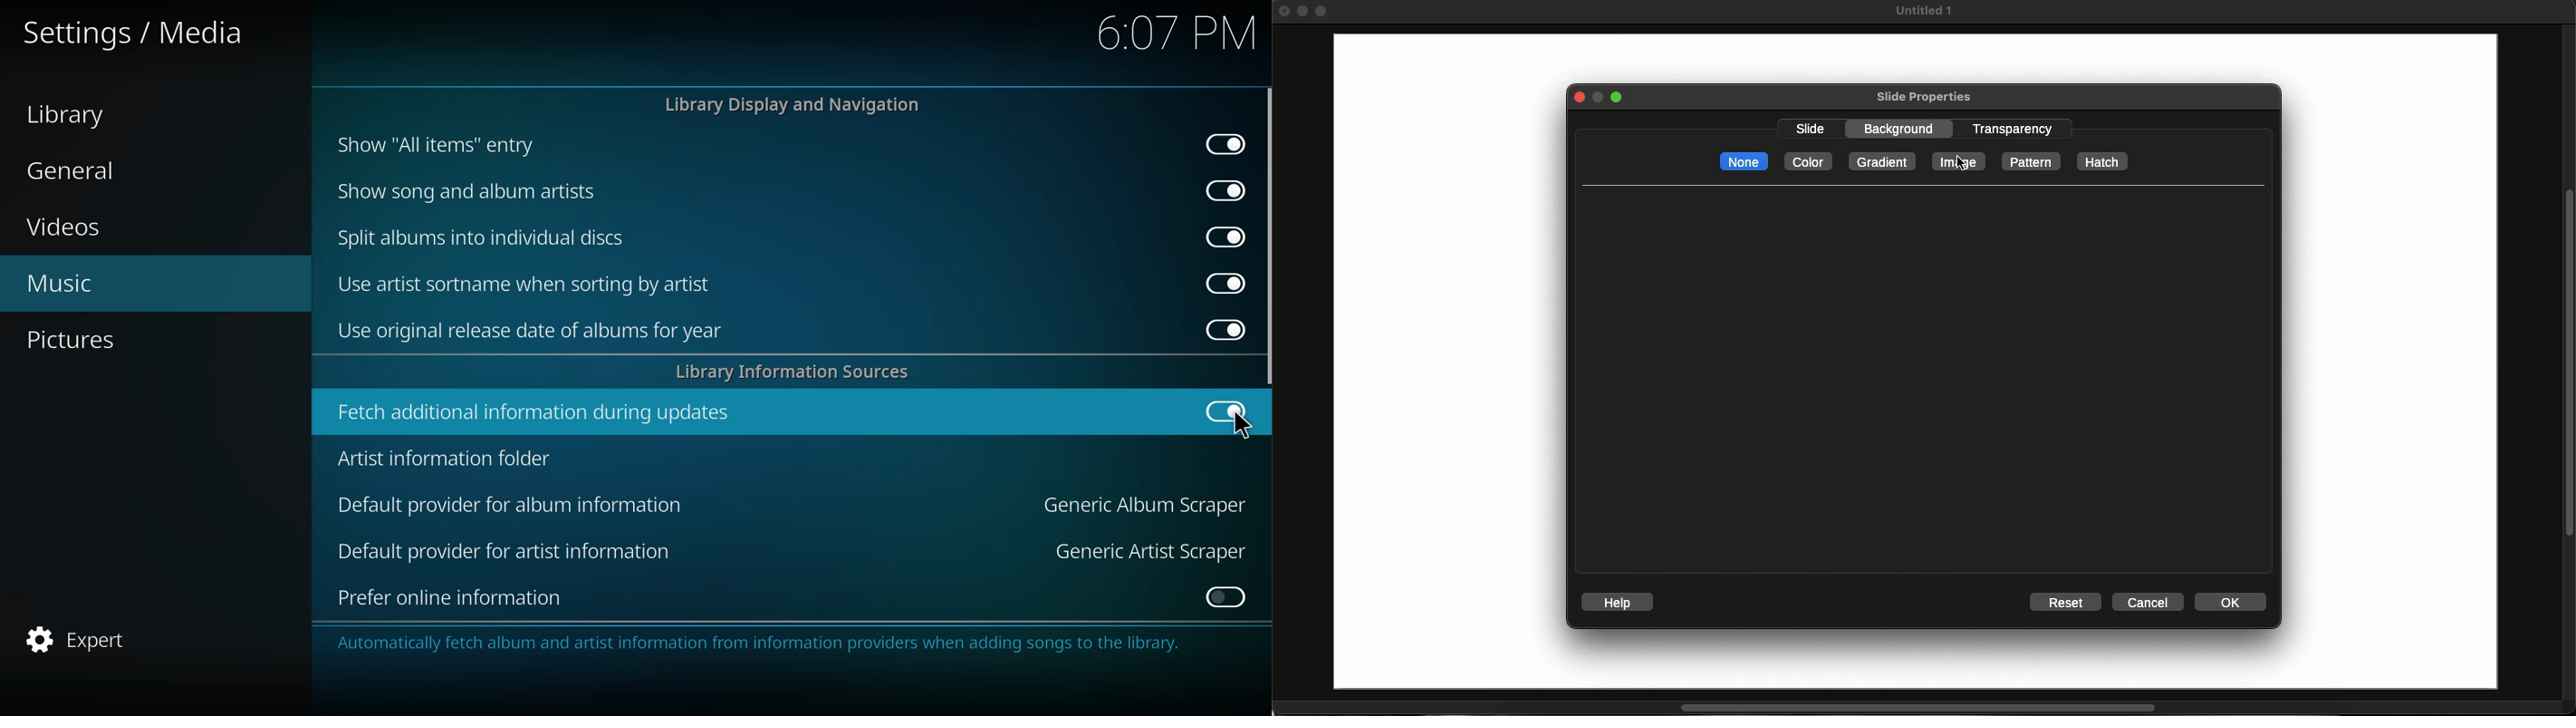 The image size is (2576, 728). I want to click on enabled, so click(1228, 142).